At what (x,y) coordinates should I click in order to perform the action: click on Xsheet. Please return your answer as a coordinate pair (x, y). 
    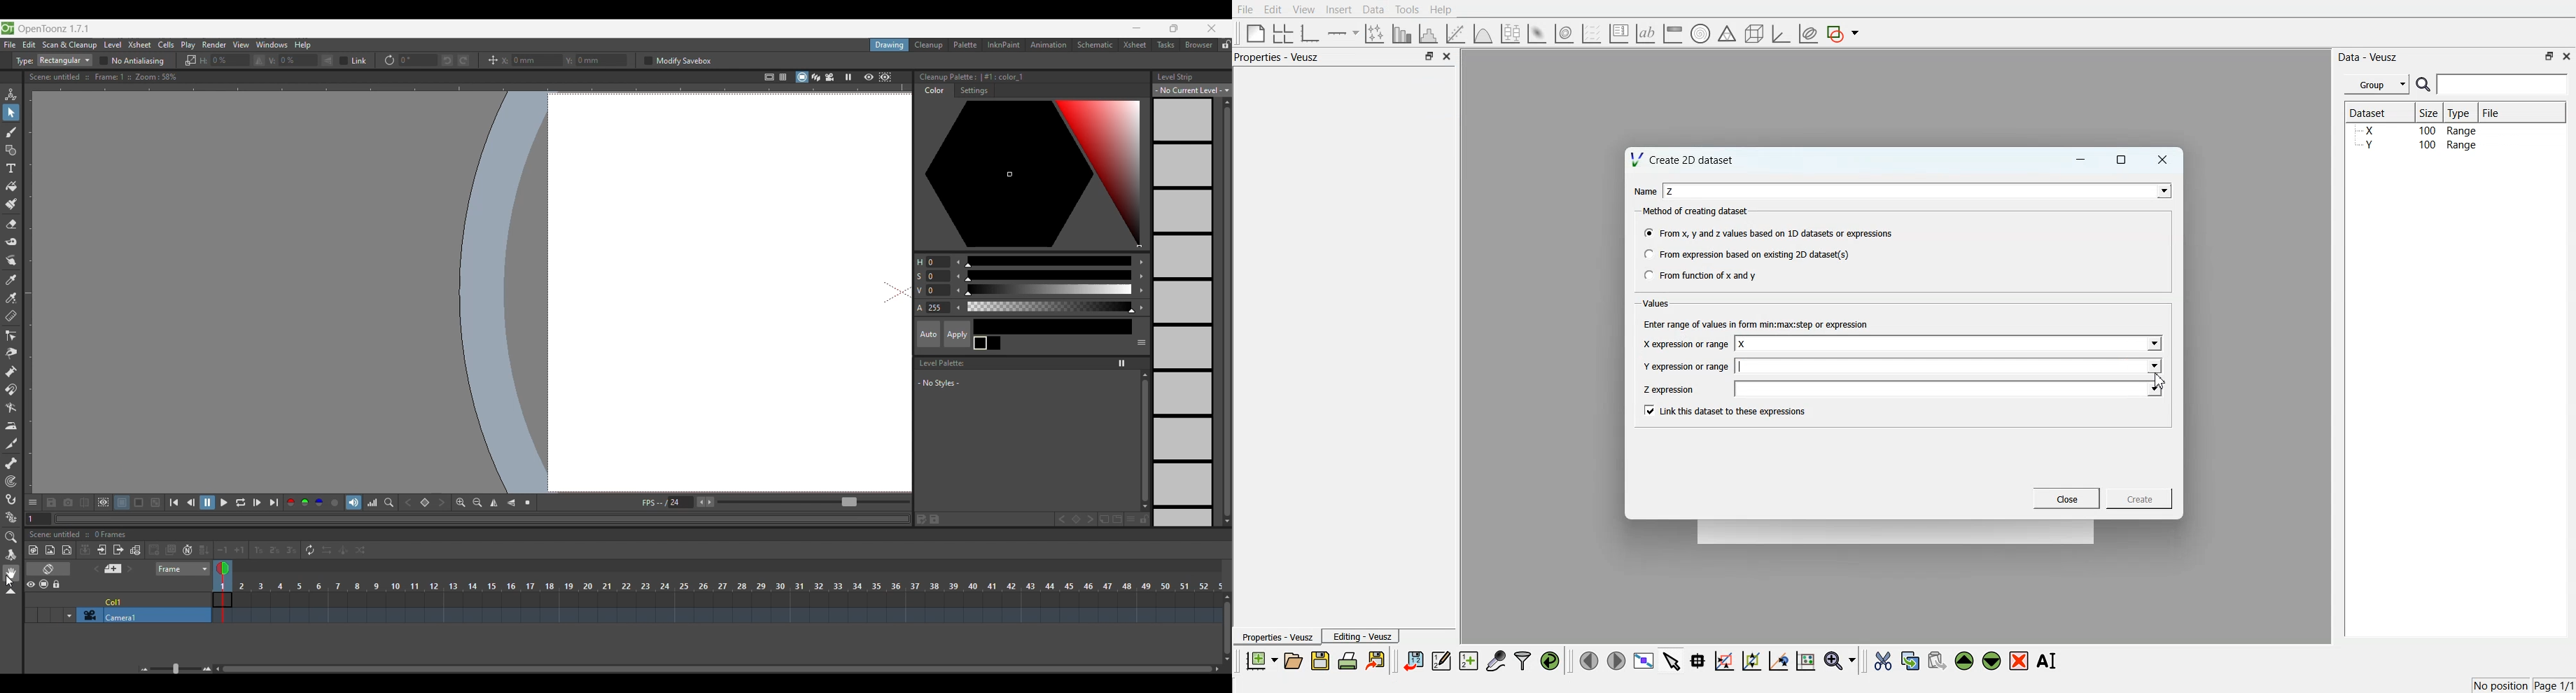
    Looking at the image, I should click on (1134, 45).